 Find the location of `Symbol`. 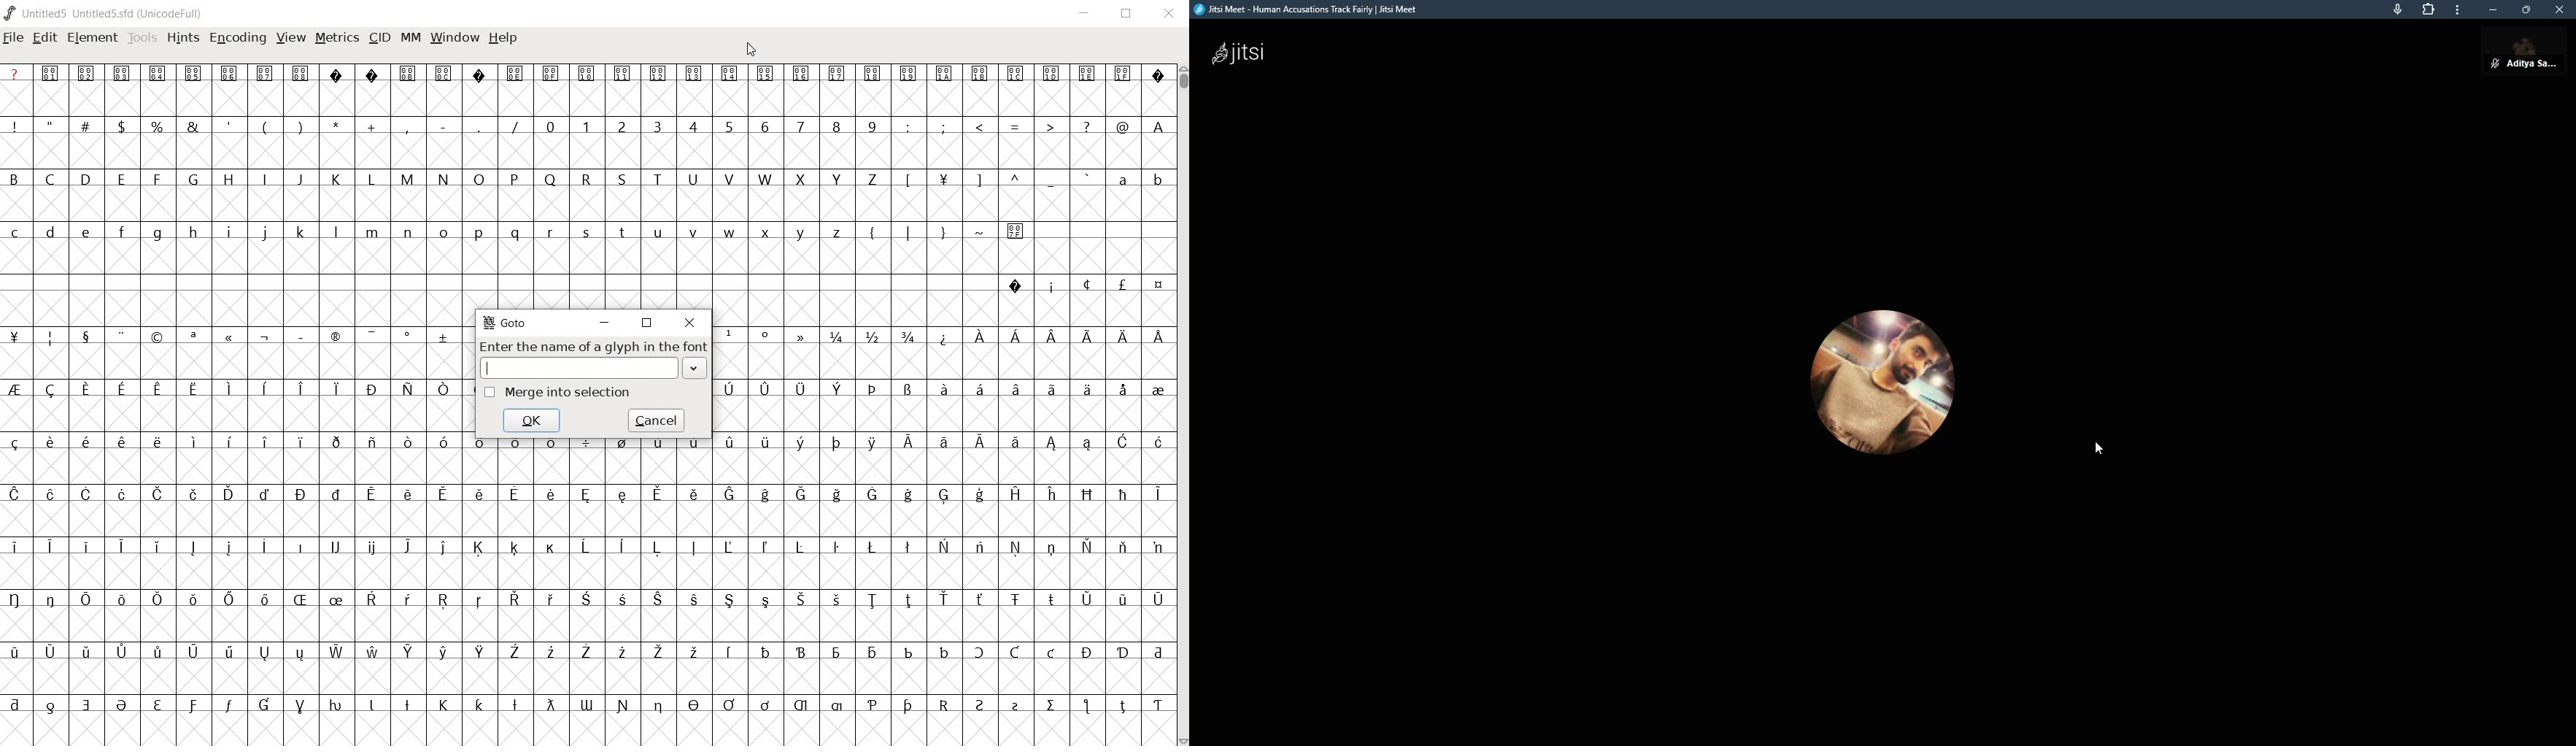

Symbol is located at coordinates (515, 74).